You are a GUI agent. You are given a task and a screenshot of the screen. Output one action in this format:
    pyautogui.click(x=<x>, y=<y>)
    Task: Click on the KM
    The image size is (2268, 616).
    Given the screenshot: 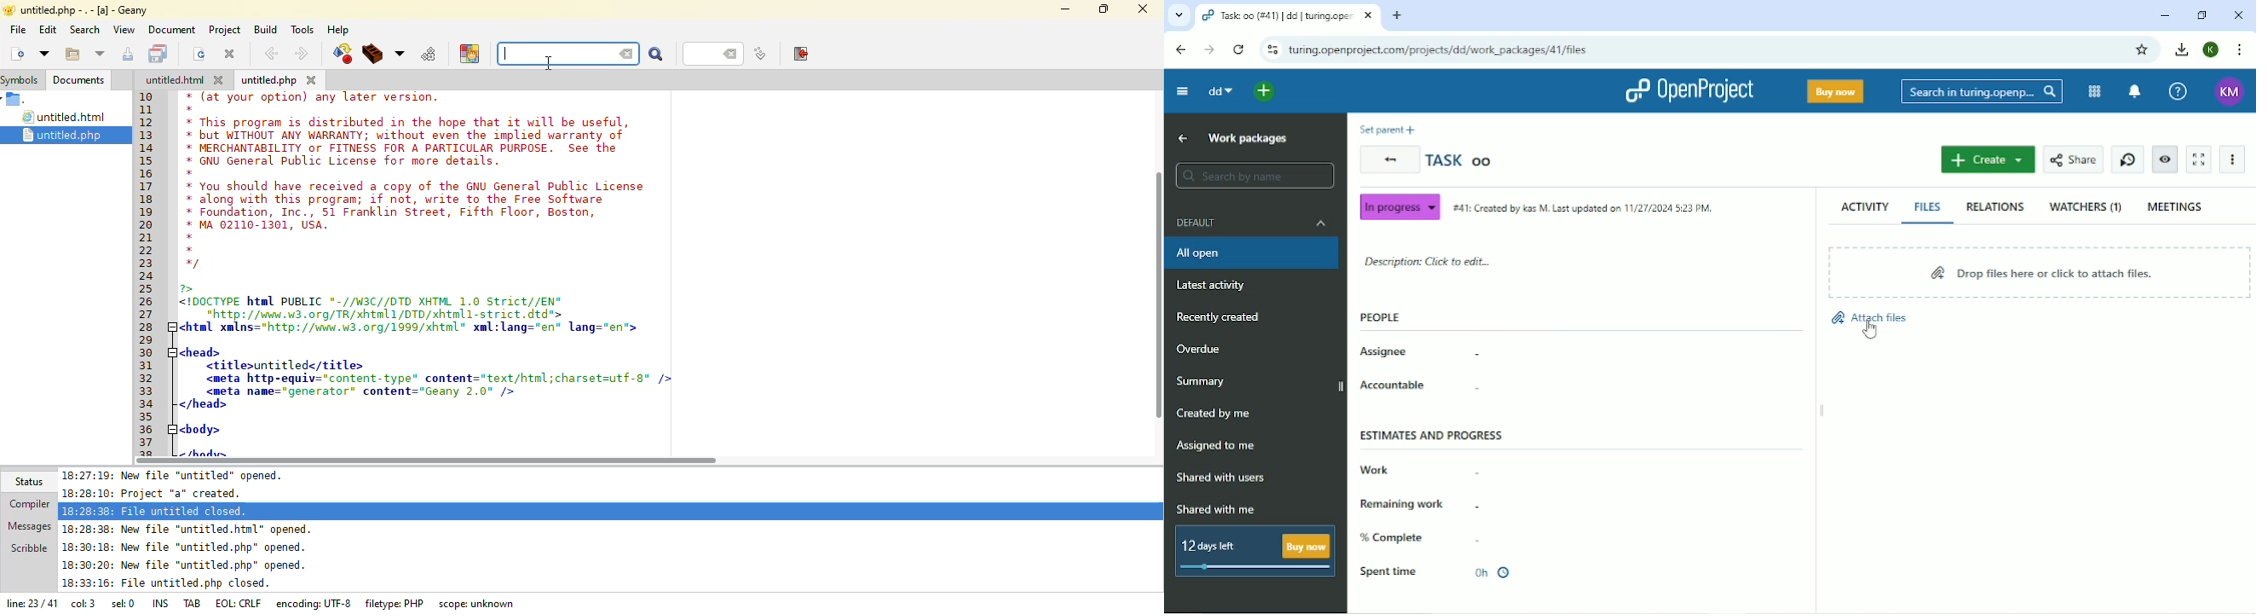 What is the action you would take?
    pyautogui.click(x=2231, y=92)
    